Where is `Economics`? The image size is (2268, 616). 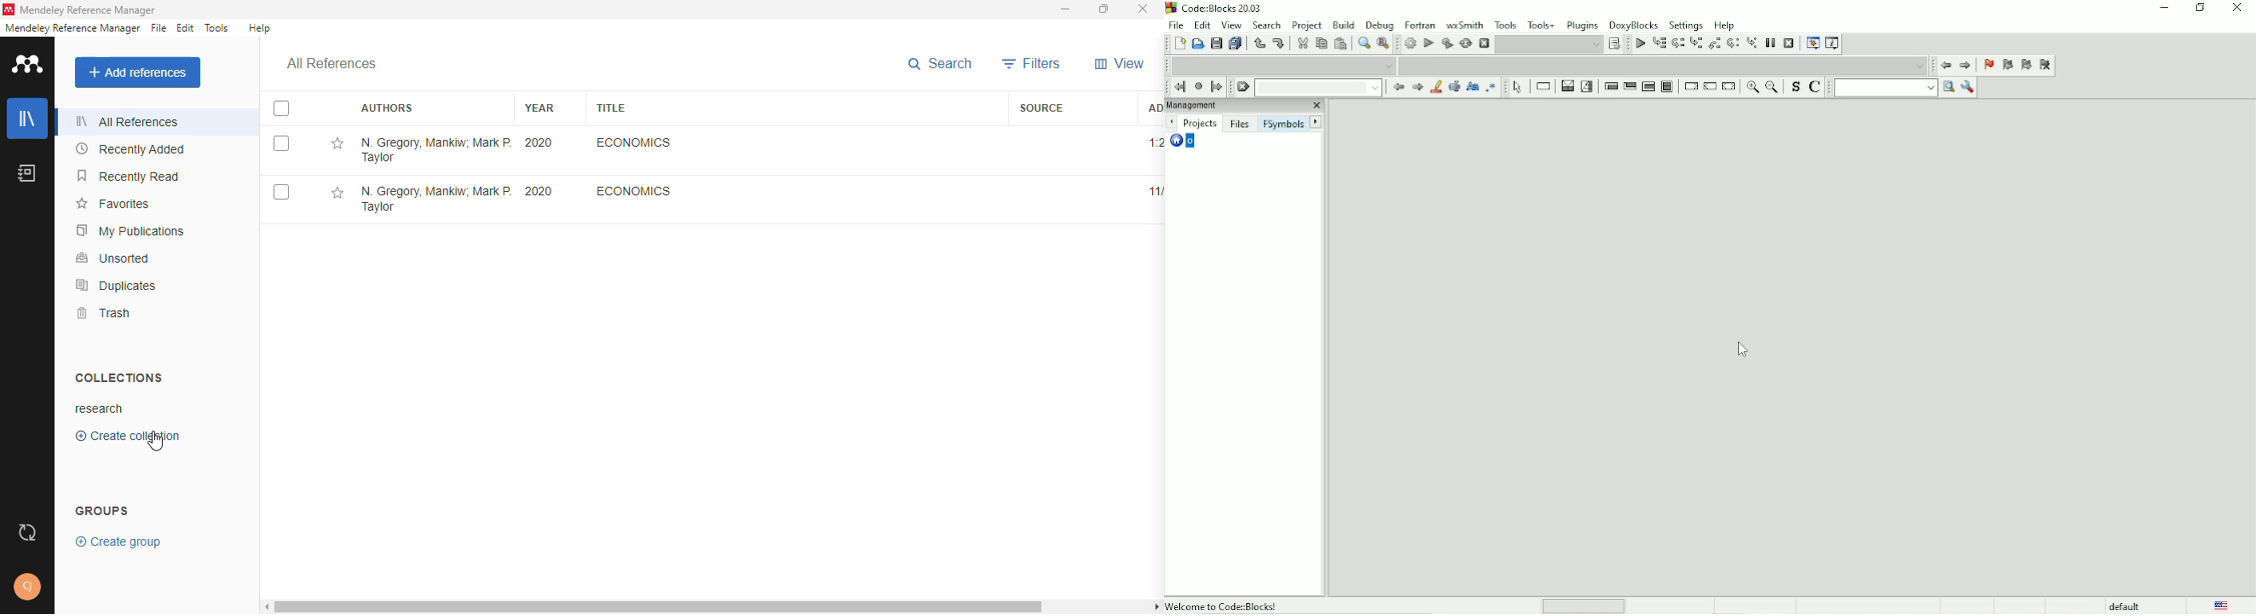
Economics is located at coordinates (632, 142).